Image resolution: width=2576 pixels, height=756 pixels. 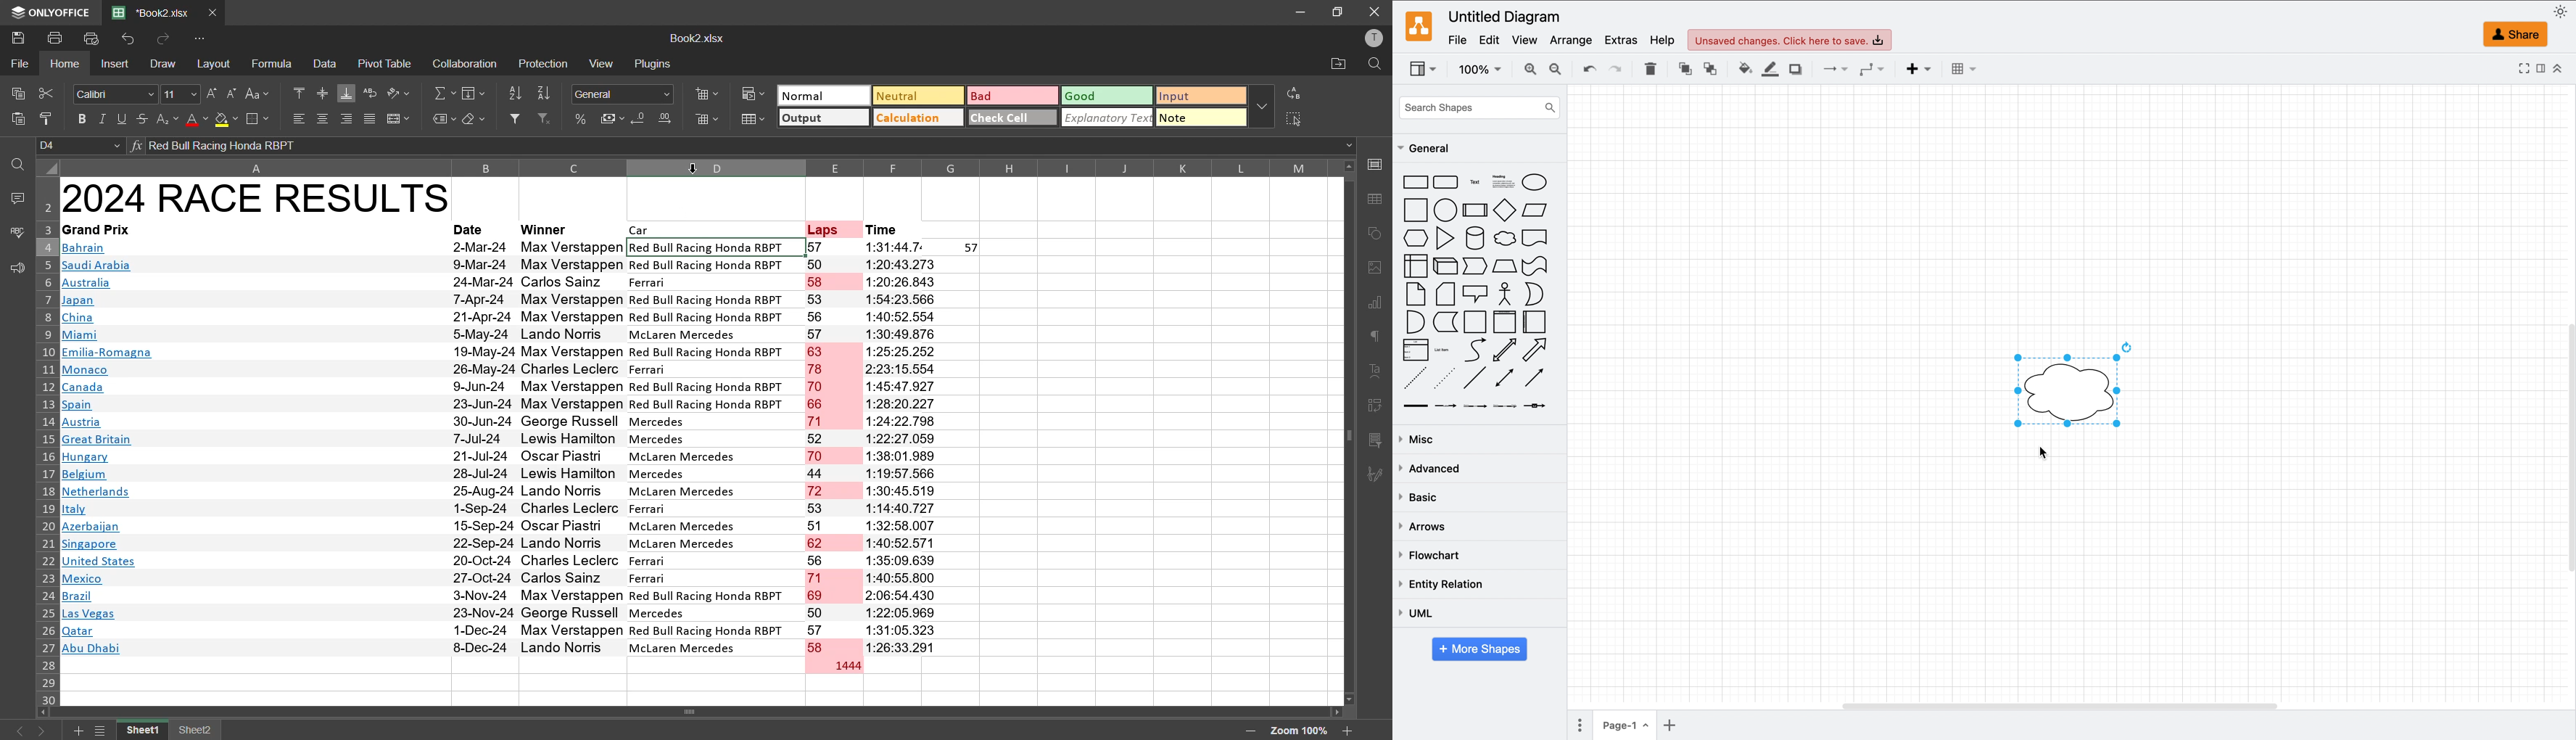 I want to click on internal storage, so click(x=1418, y=268).